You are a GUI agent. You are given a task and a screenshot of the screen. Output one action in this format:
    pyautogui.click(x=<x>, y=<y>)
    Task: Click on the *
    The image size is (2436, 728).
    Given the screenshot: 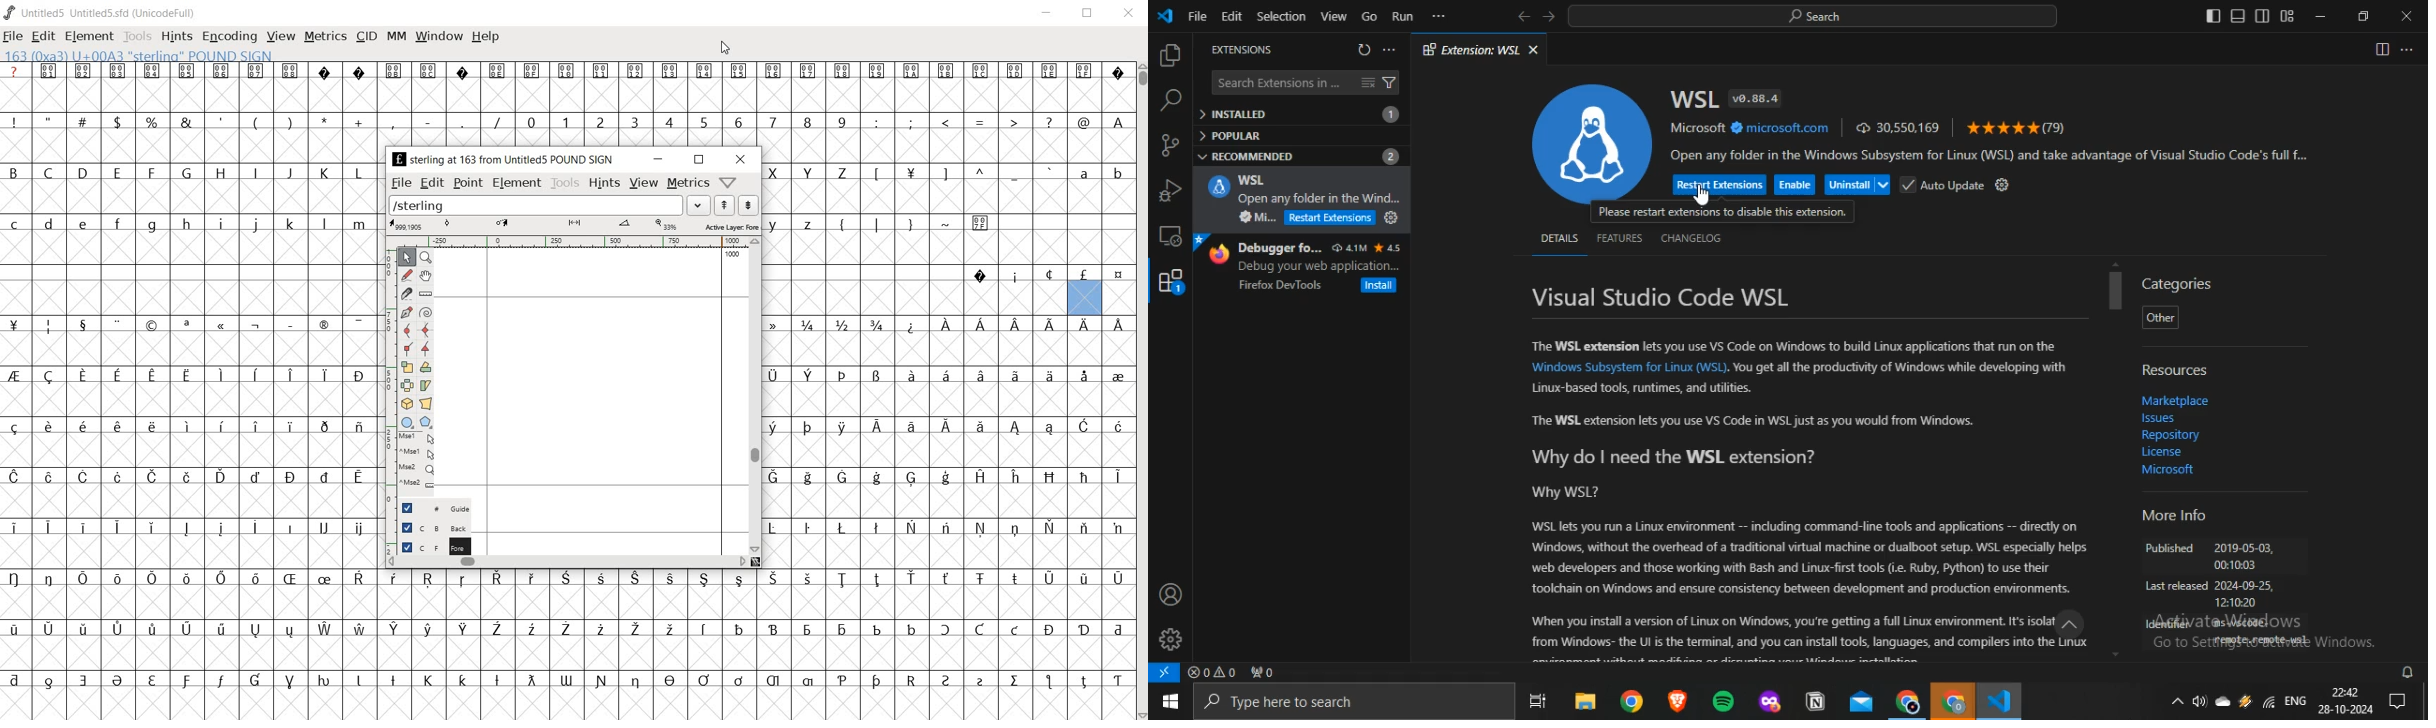 What is the action you would take?
    pyautogui.click(x=326, y=120)
    